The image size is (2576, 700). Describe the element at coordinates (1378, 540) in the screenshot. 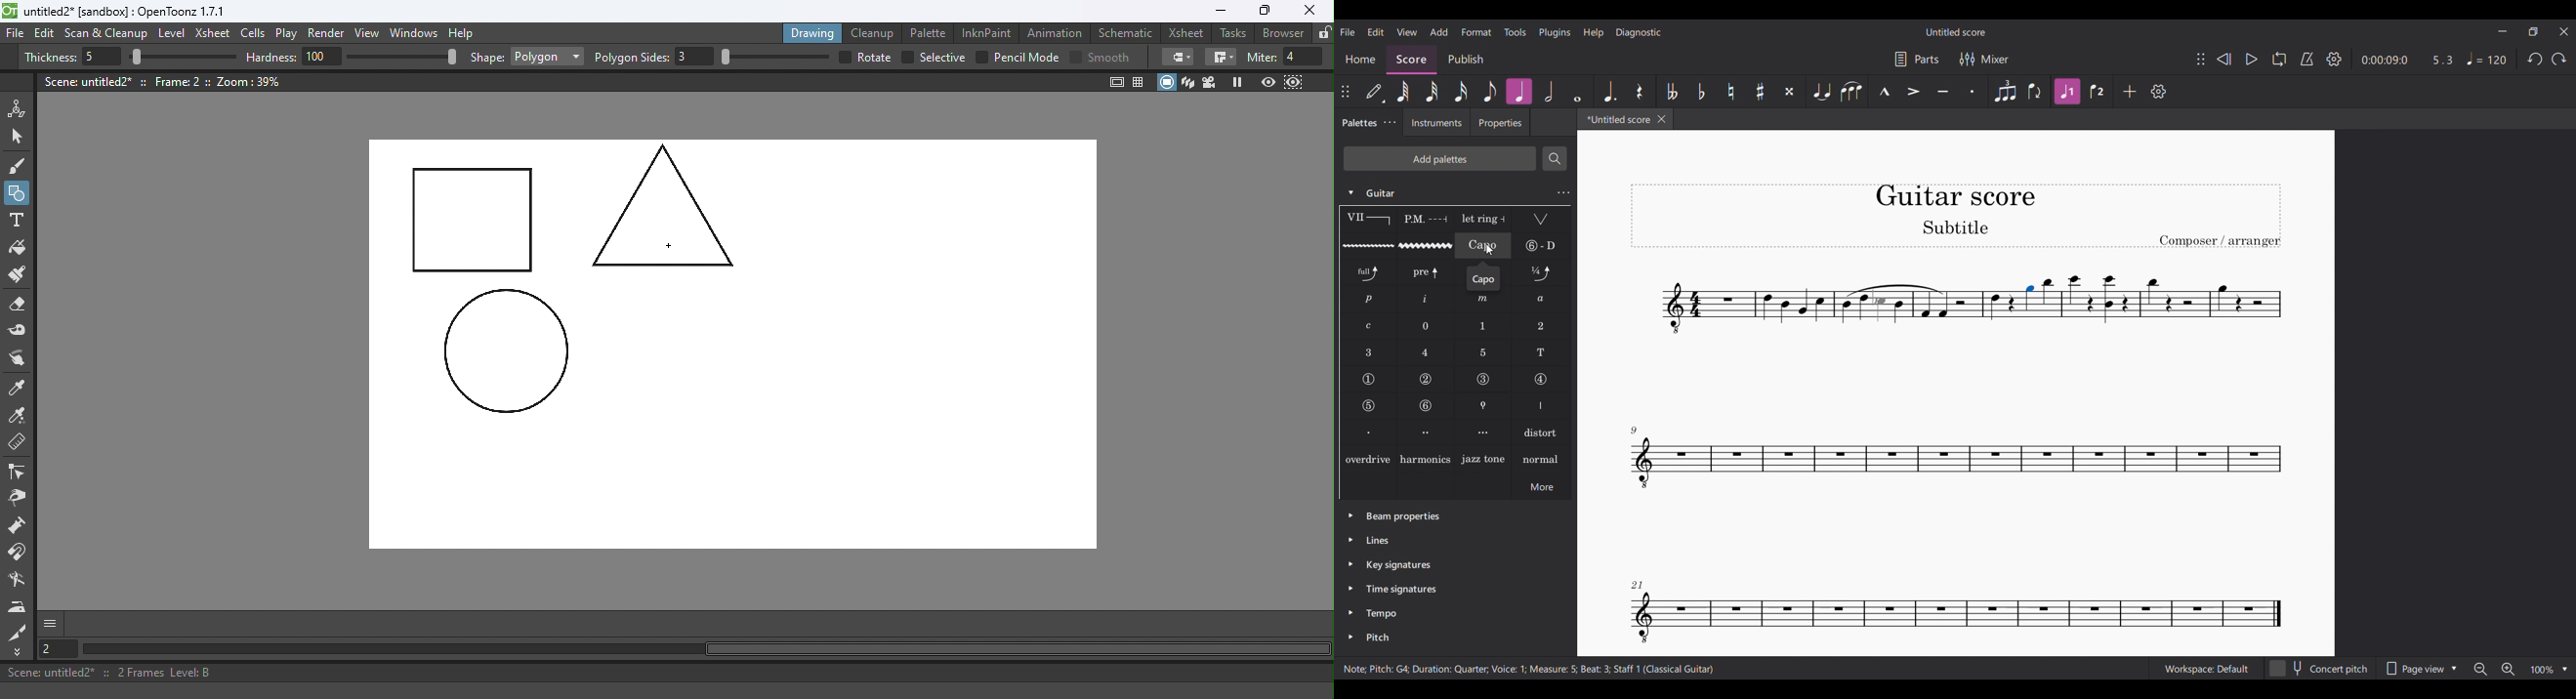

I see `Lines palette` at that location.